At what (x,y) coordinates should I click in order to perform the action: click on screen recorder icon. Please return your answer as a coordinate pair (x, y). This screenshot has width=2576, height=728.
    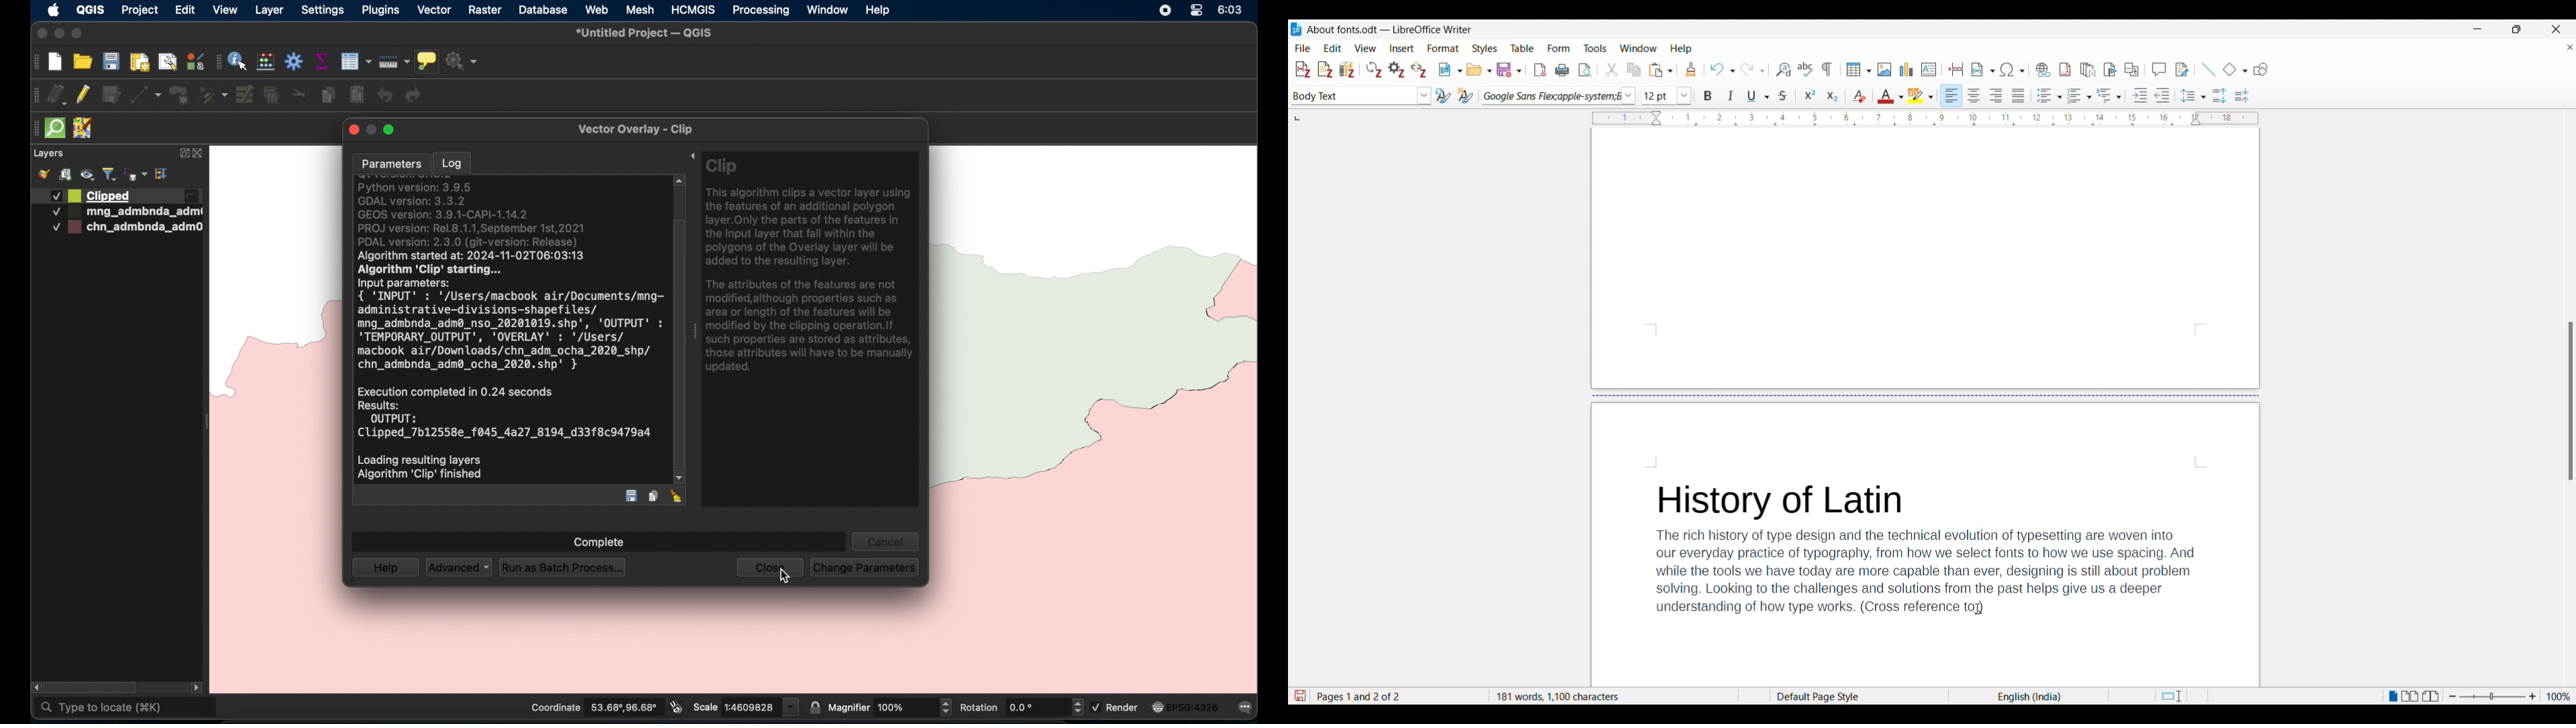
    Looking at the image, I should click on (1164, 10).